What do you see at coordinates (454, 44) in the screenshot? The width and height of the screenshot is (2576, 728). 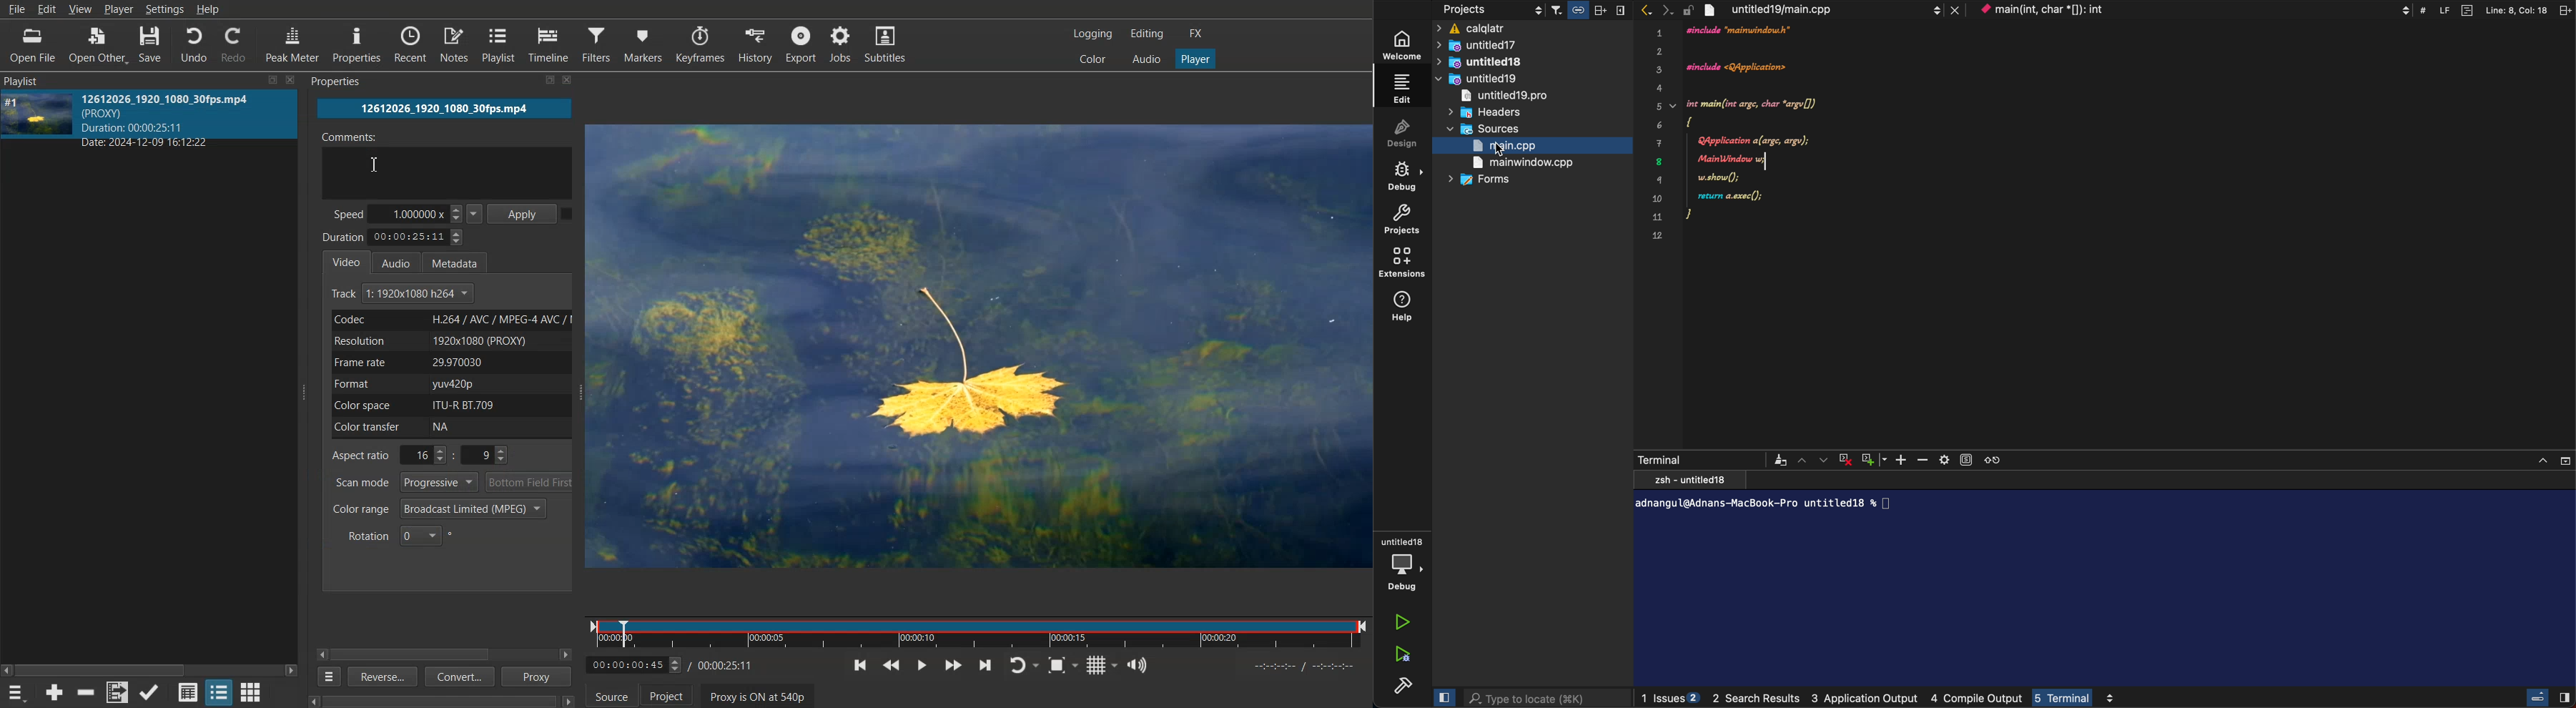 I see `Notes` at bounding box center [454, 44].